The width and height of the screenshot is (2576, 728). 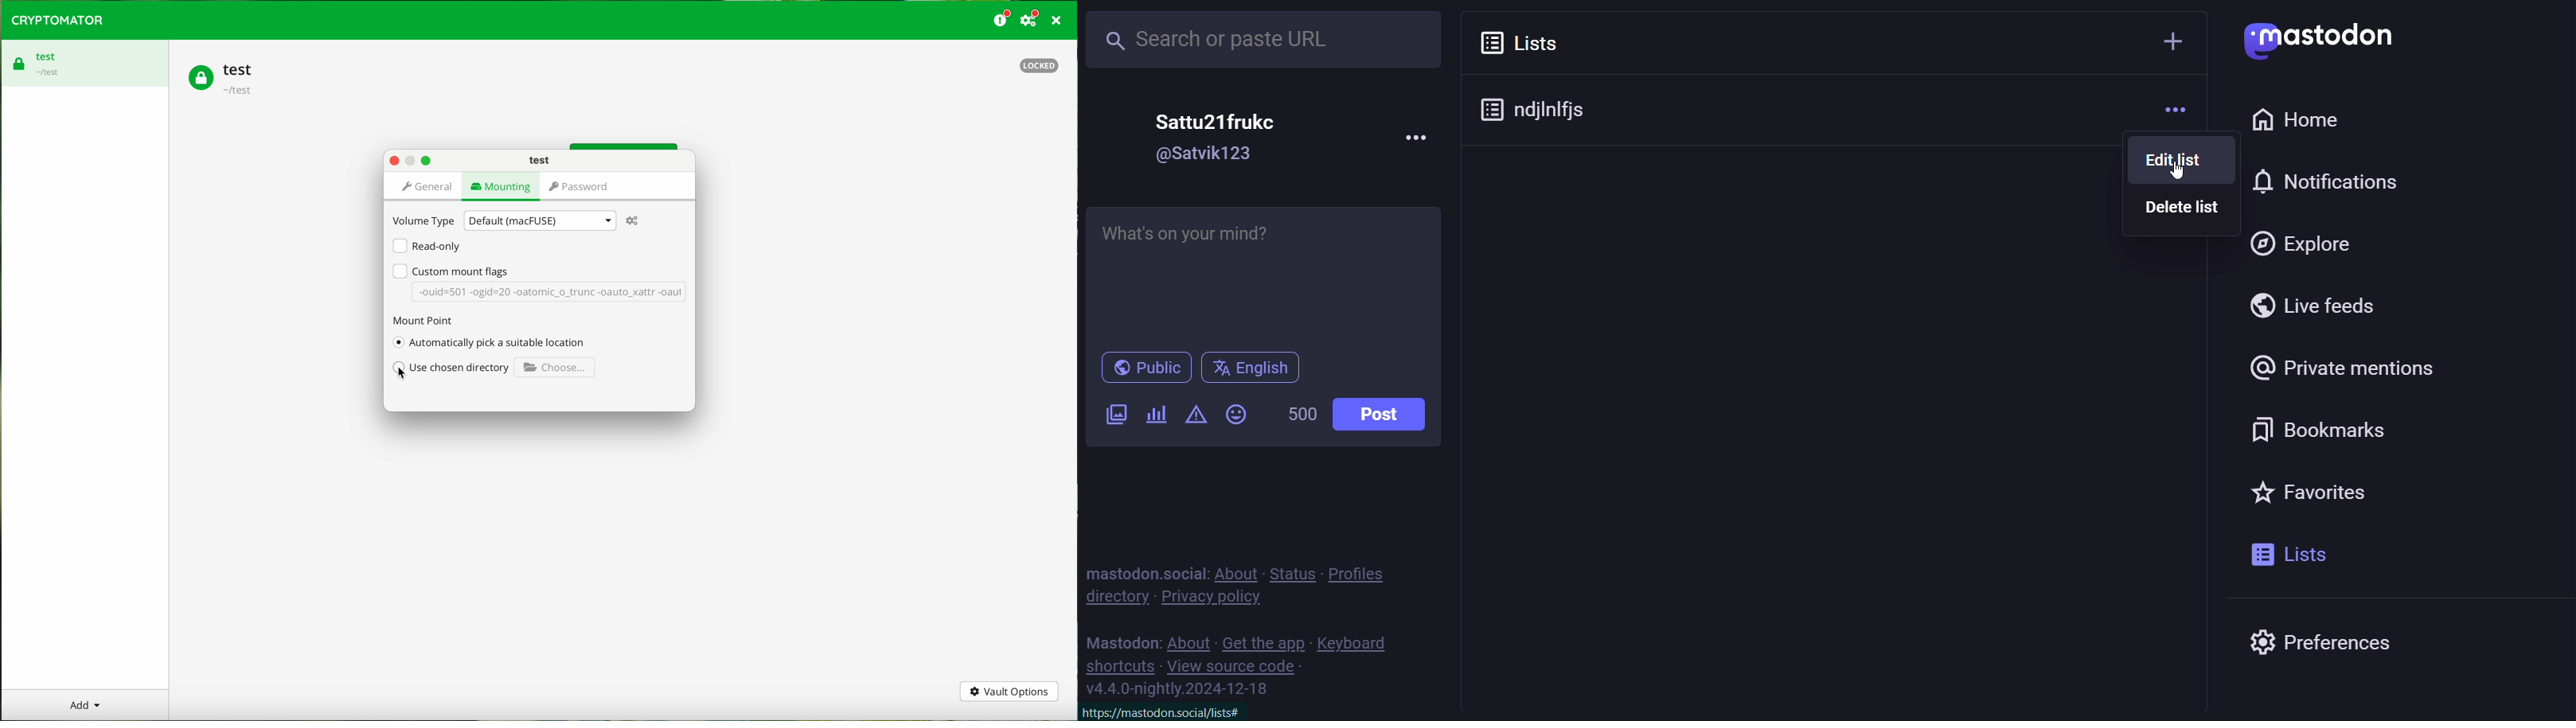 What do you see at coordinates (2184, 177) in the screenshot?
I see `cursor` at bounding box center [2184, 177].